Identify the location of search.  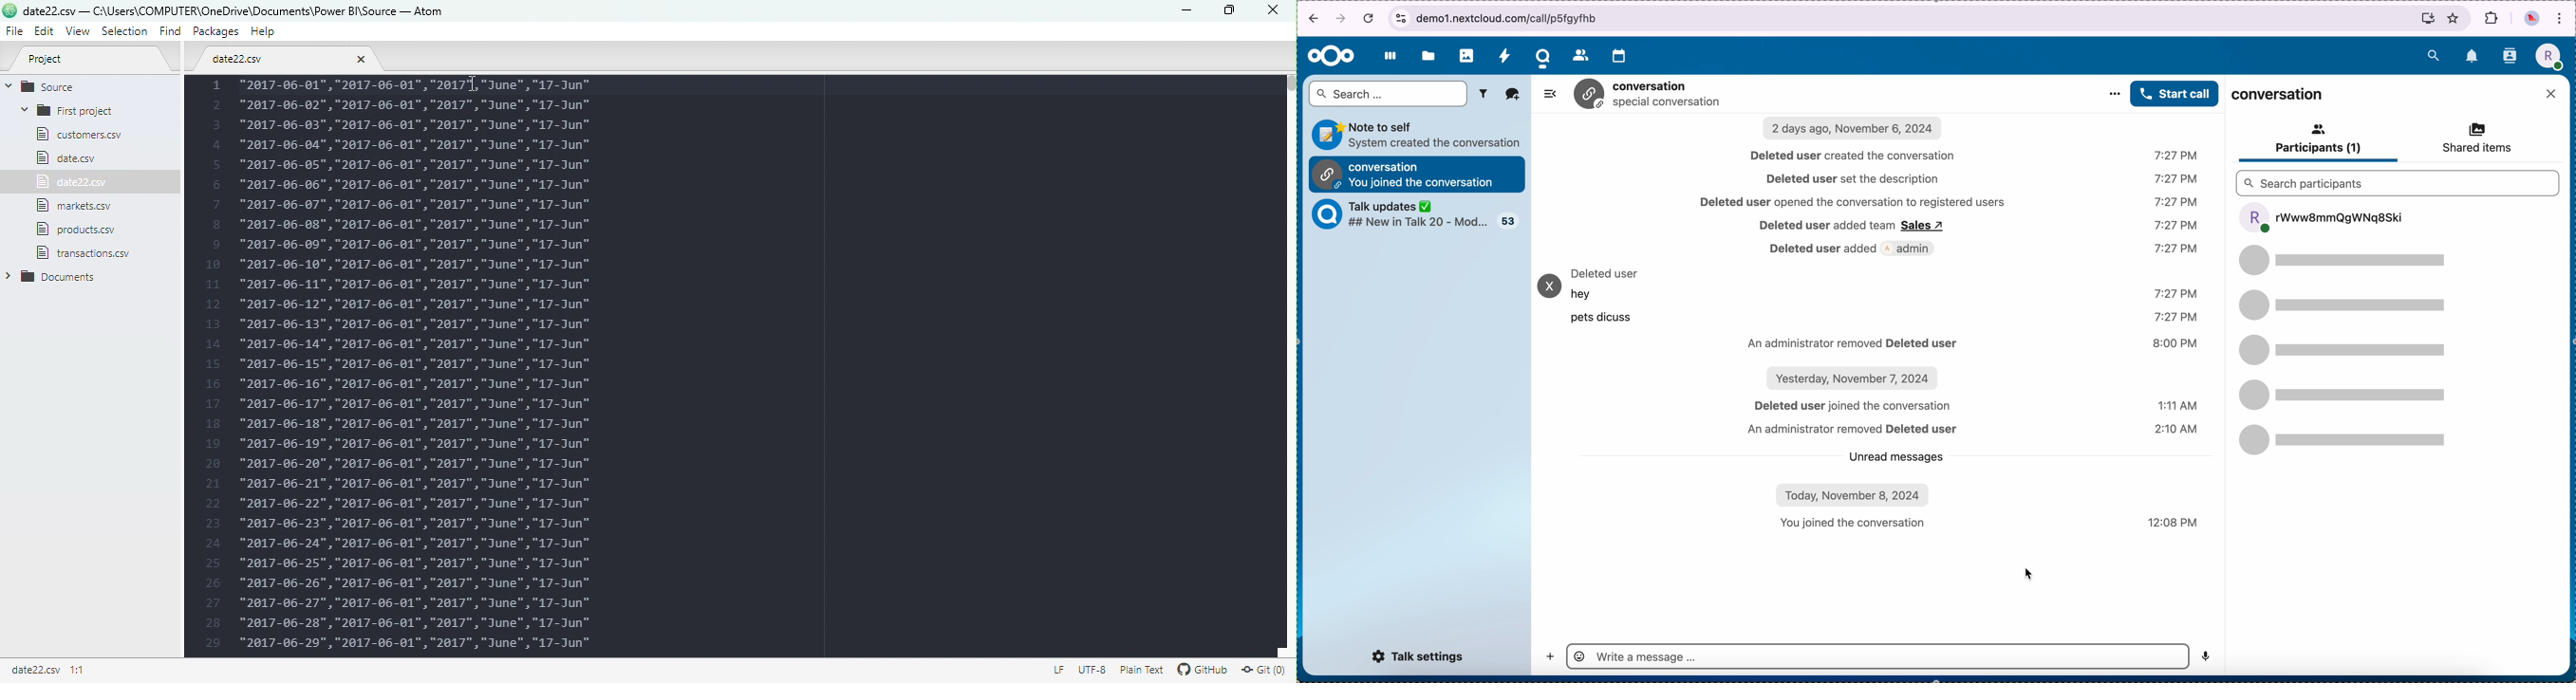
(2432, 55).